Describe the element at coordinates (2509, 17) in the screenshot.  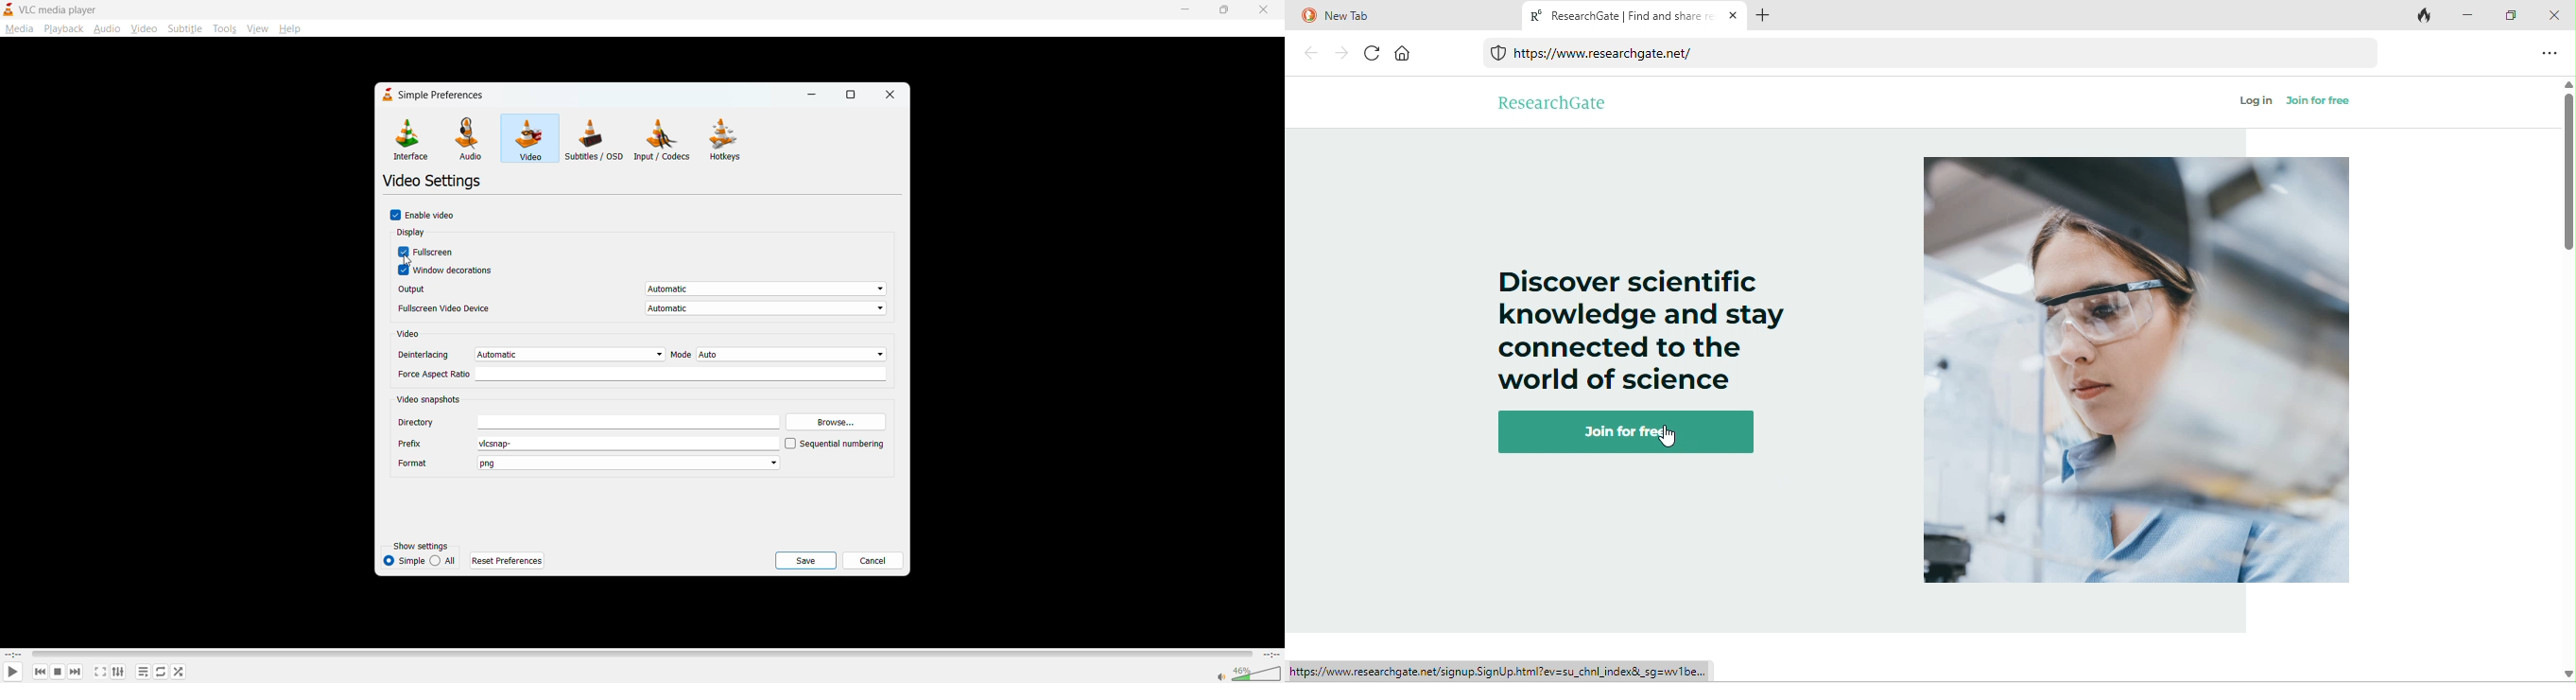
I see `maximize` at that location.